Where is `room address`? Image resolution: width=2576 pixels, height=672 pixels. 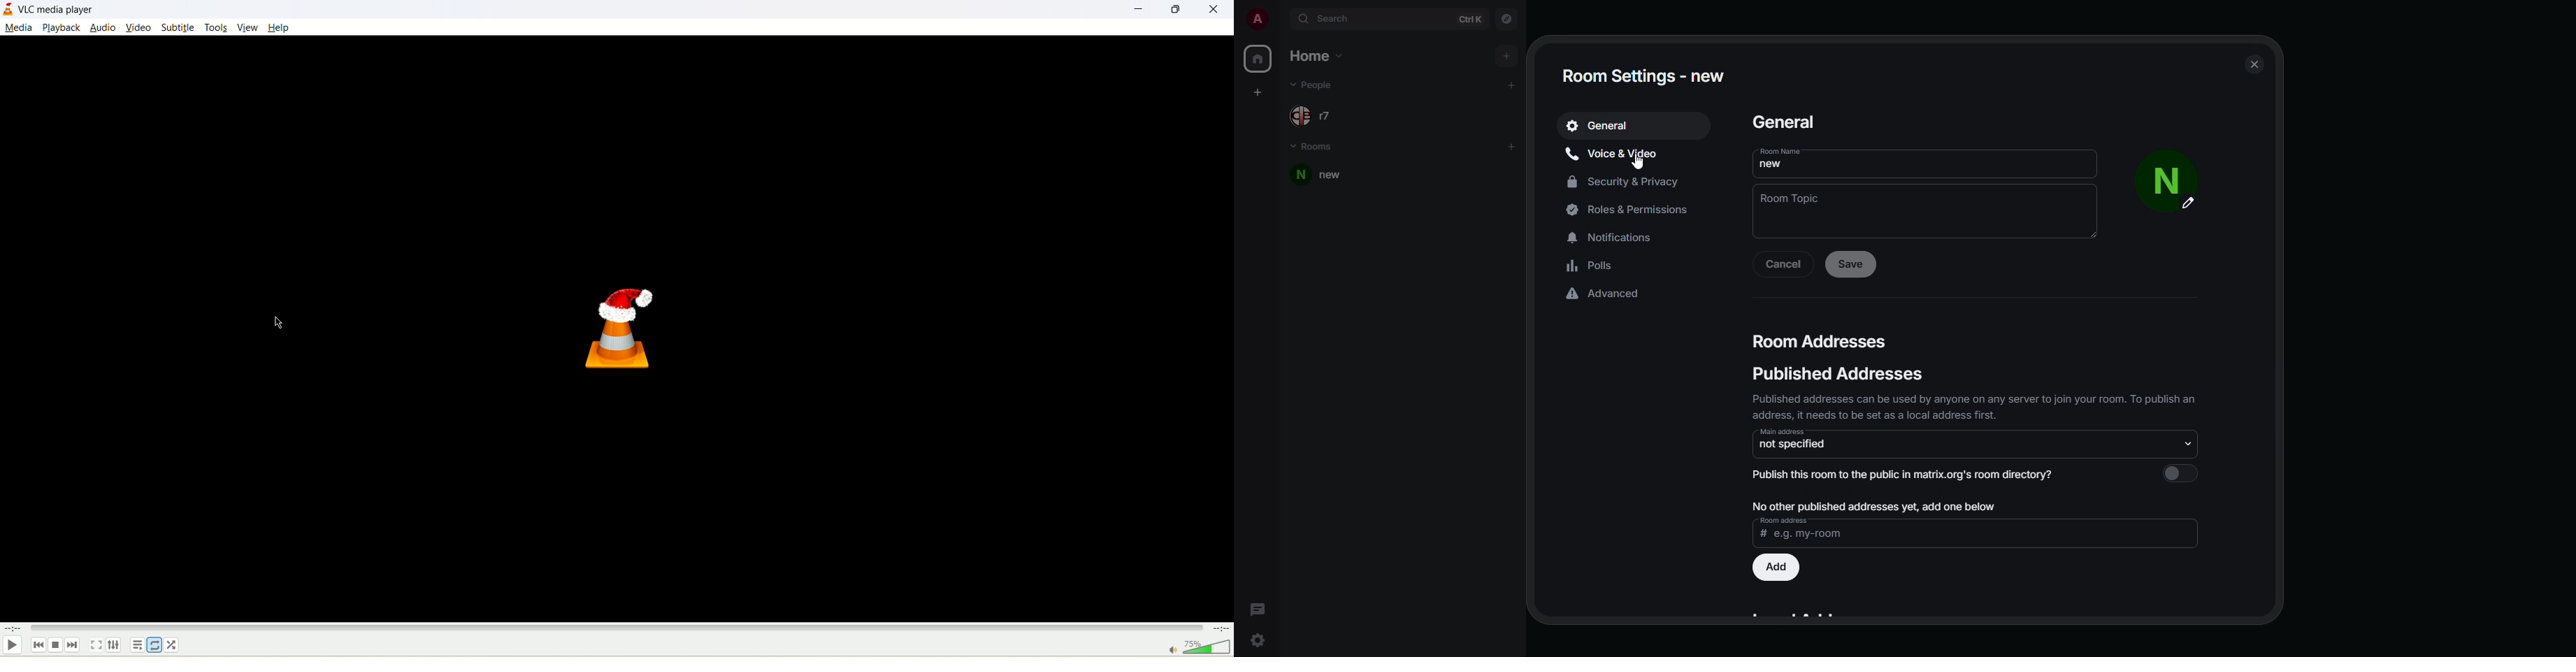
room address is located at coordinates (1807, 528).